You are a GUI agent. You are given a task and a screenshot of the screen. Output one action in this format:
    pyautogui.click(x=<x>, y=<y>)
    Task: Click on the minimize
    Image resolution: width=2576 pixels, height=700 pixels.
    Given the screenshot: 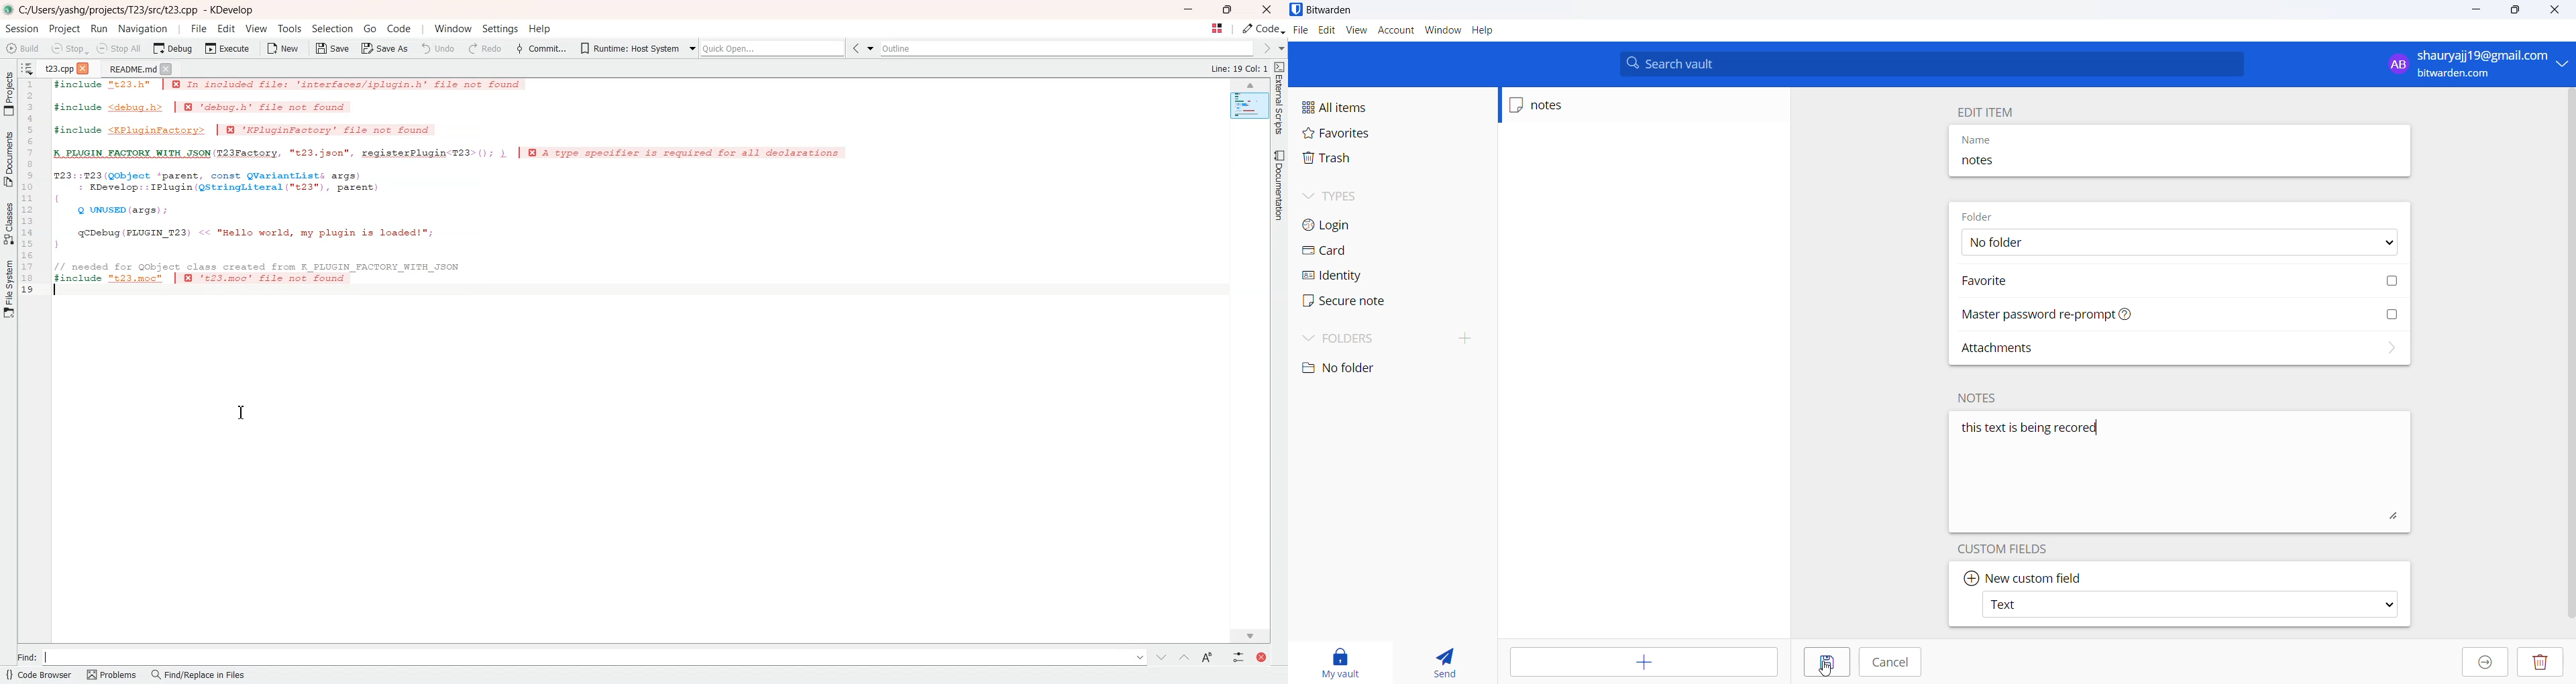 What is the action you would take?
    pyautogui.click(x=2473, y=11)
    